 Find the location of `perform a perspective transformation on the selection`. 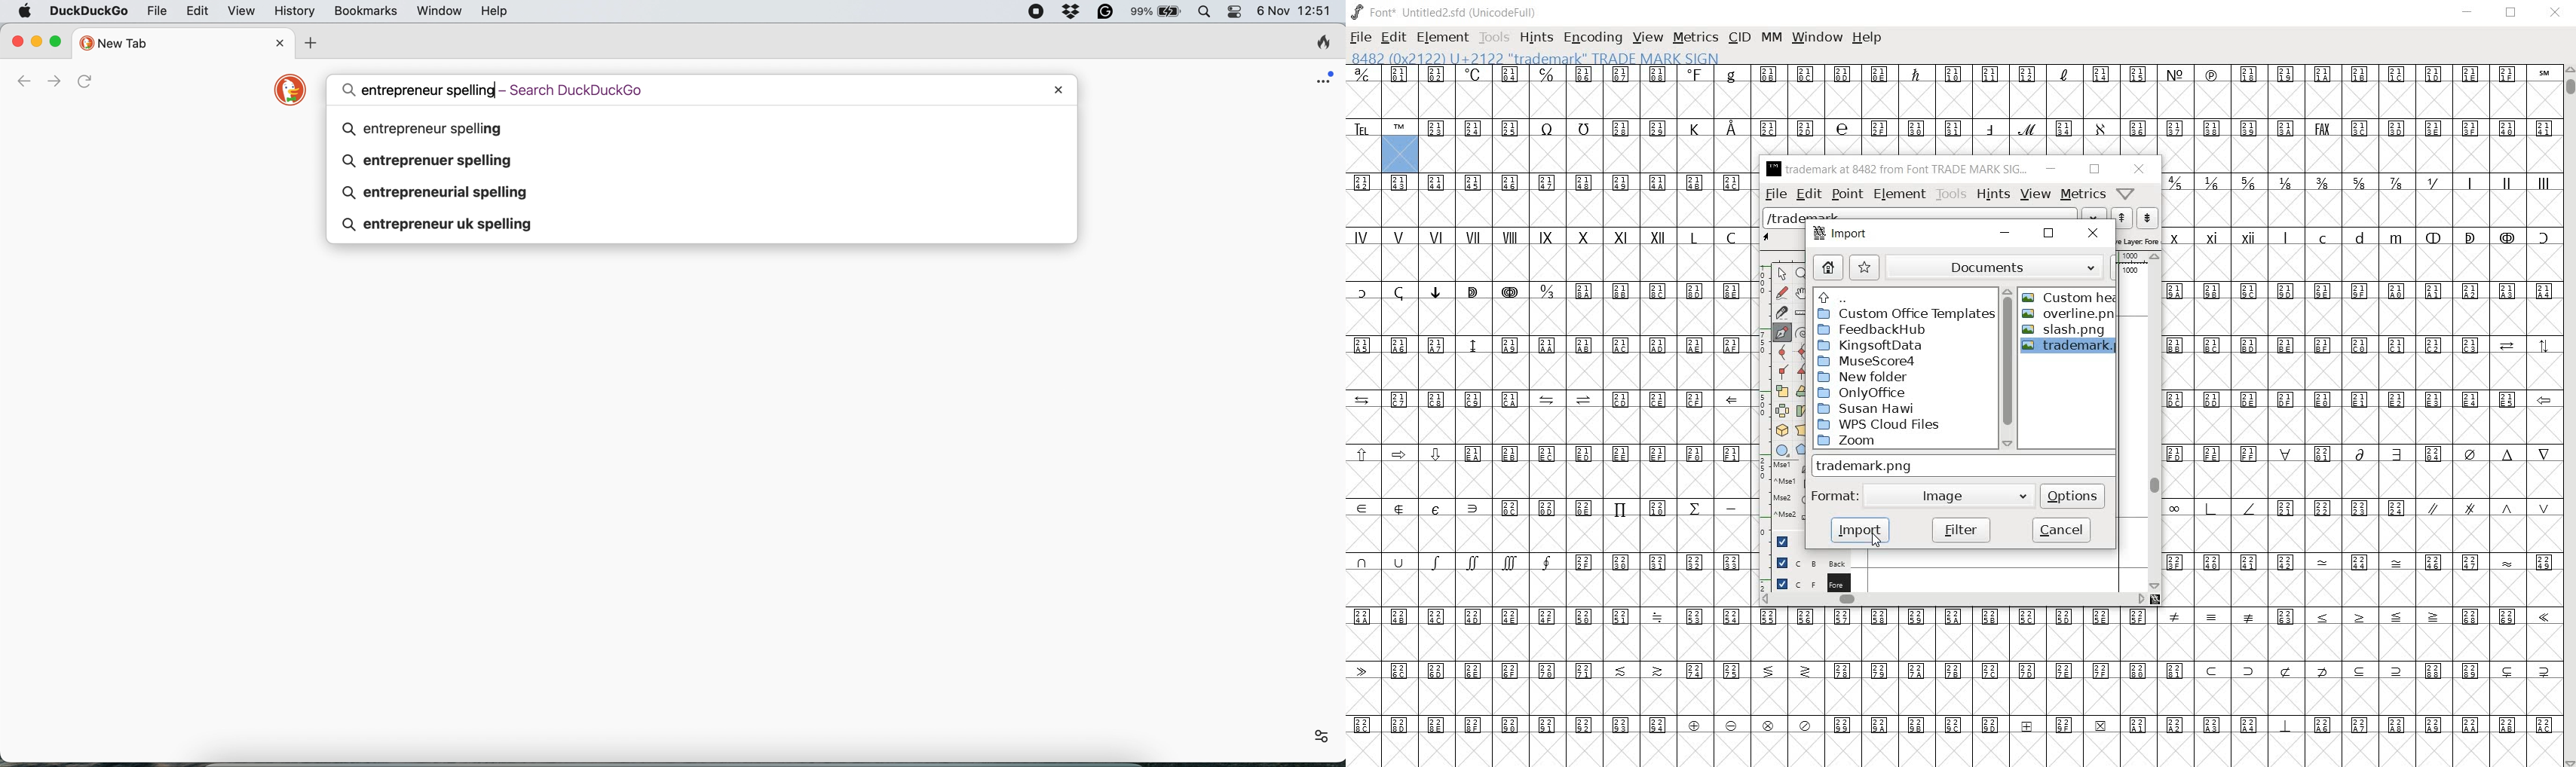

perform a perspective transformation on the selection is located at coordinates (1801, 429).